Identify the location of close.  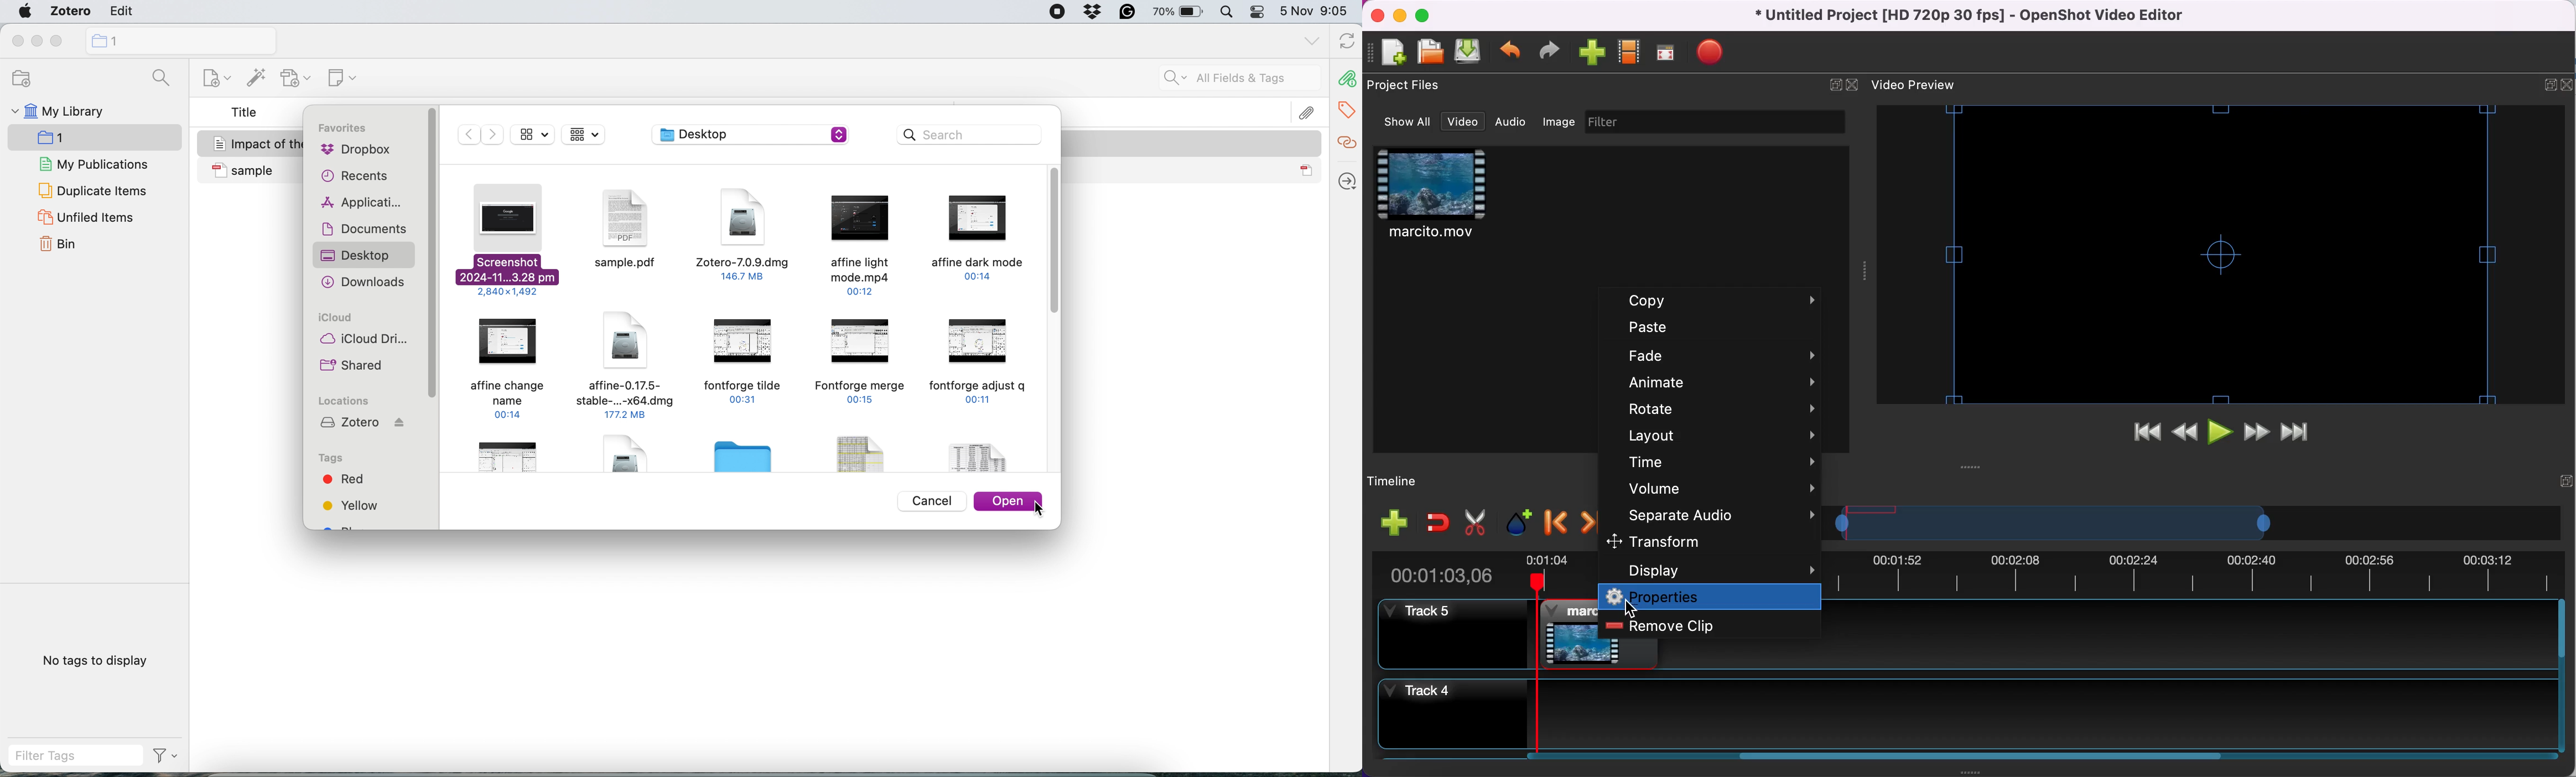
(1377, 16).